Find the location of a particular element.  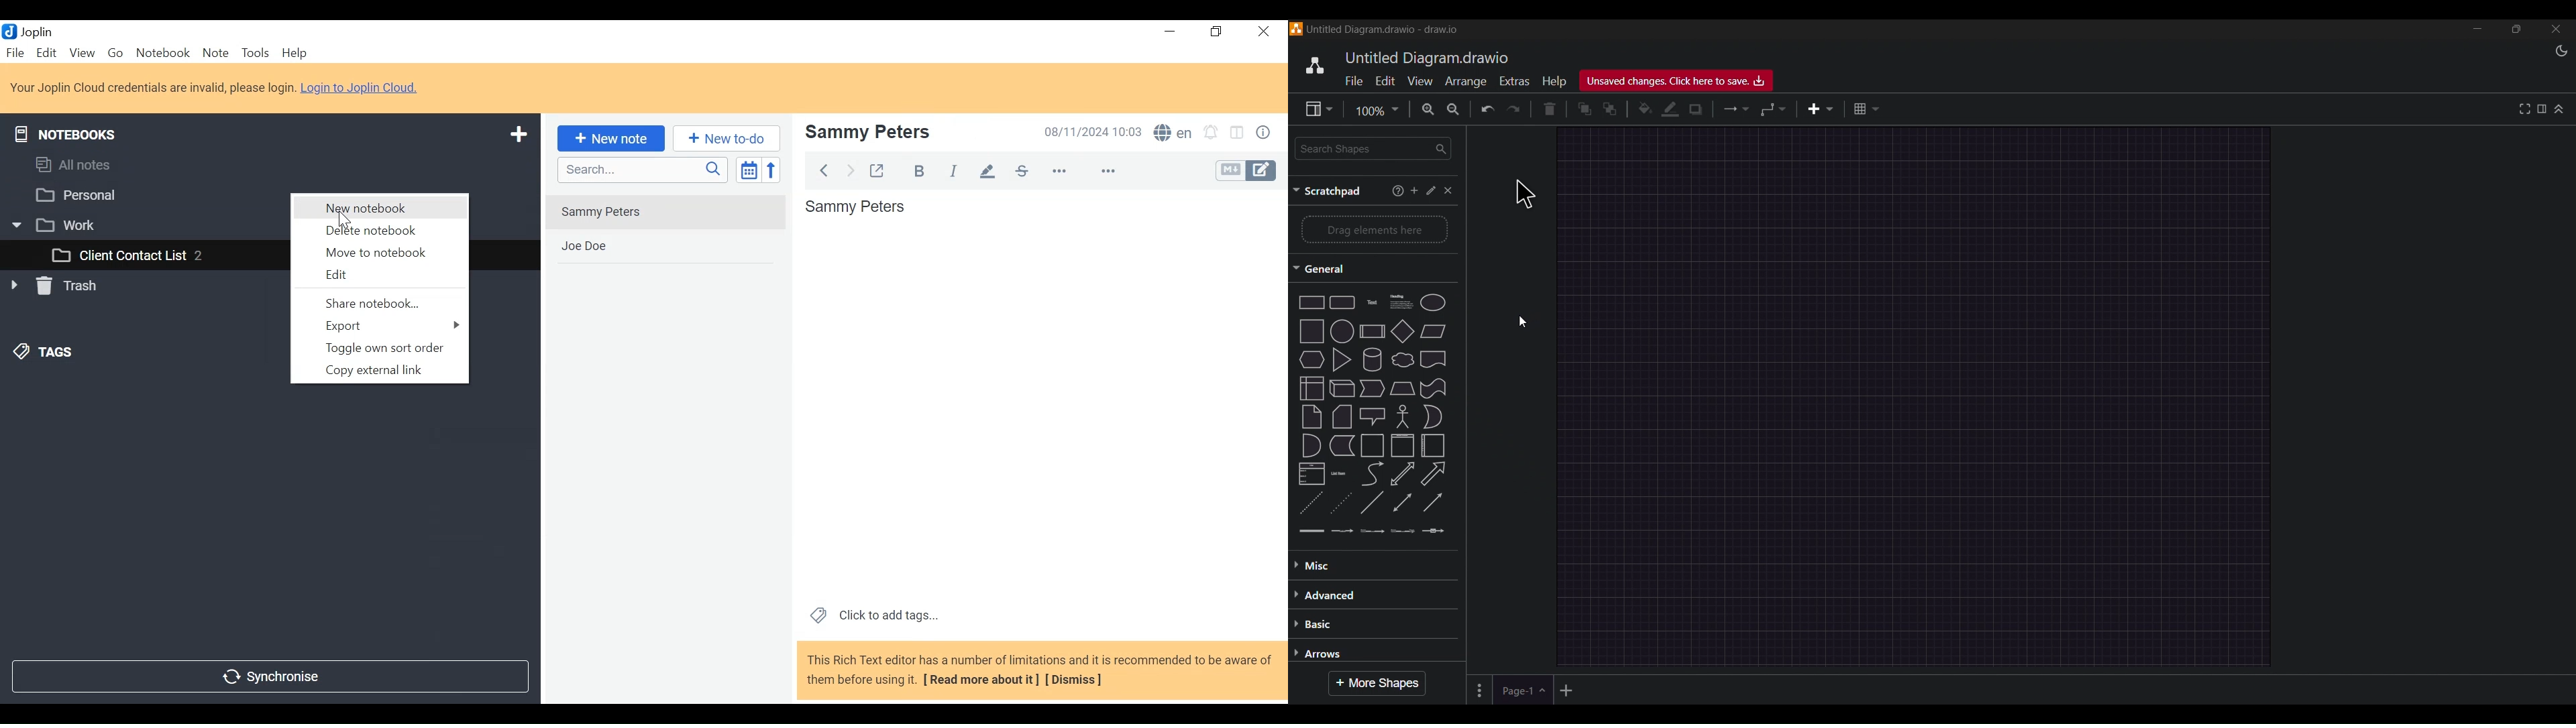

Toggle own sort order is located at coordinates (376, 348).